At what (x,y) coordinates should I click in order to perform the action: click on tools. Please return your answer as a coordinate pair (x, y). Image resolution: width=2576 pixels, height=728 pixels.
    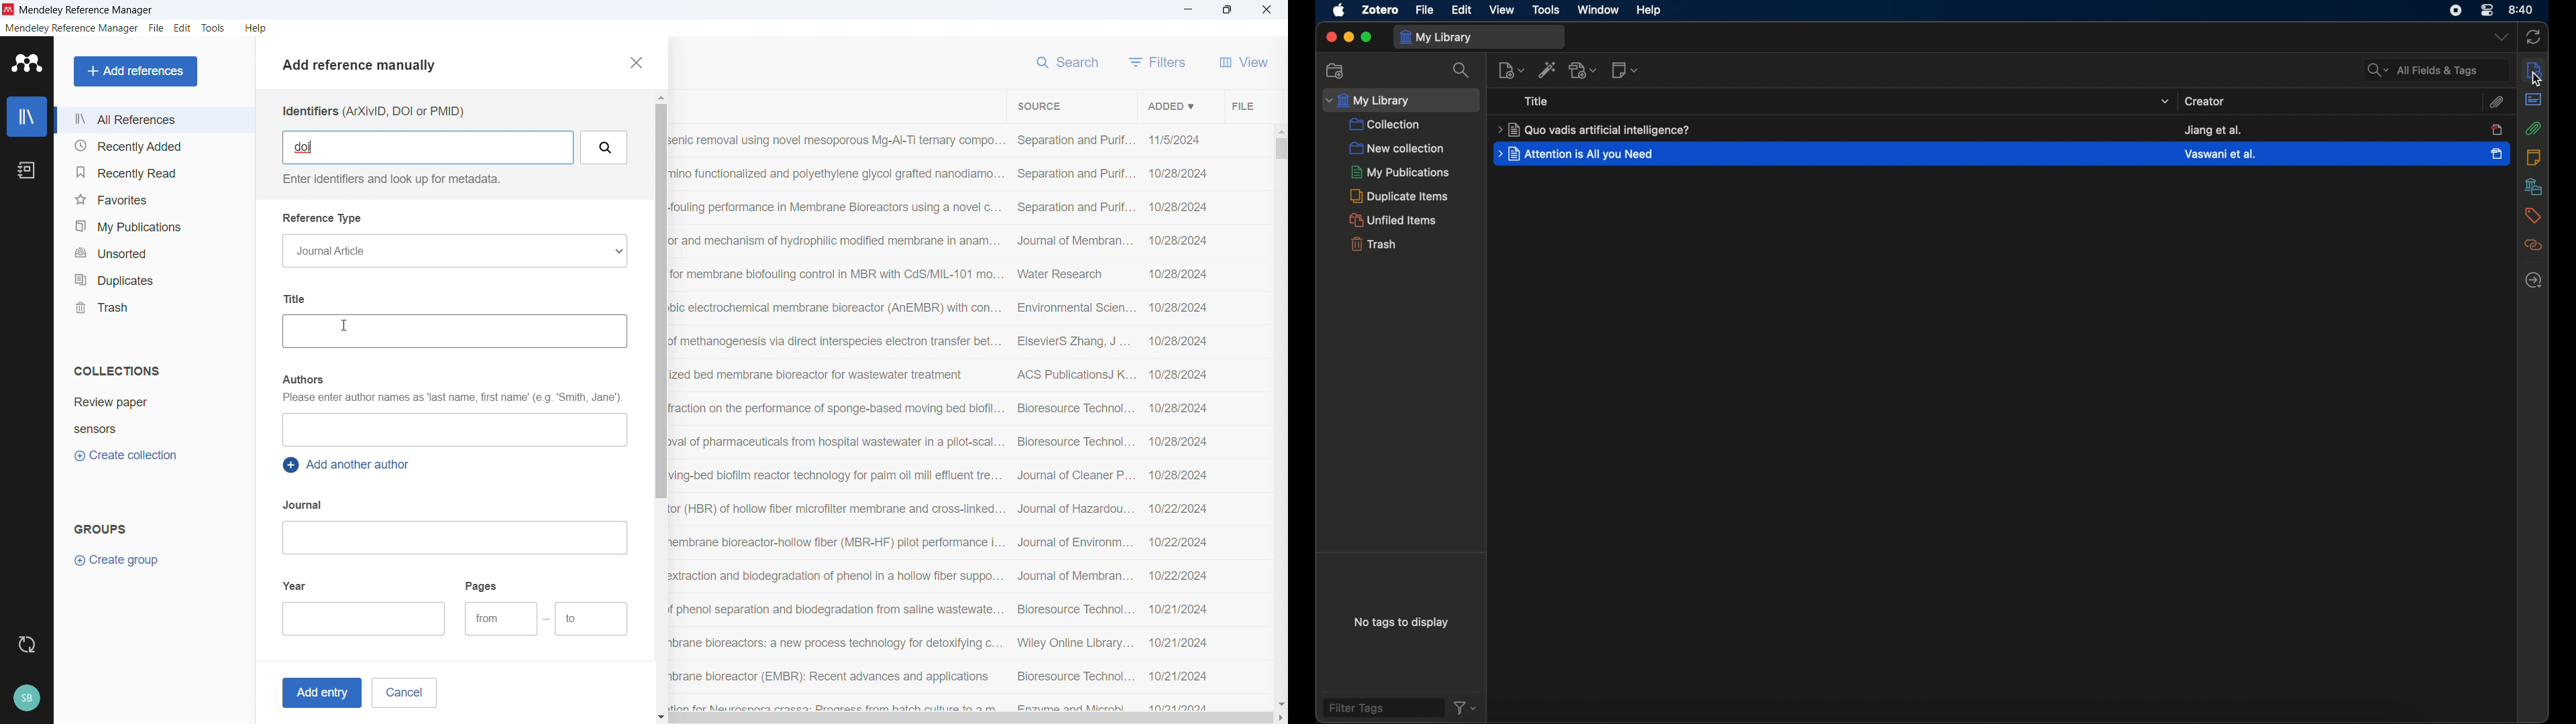
    Looking at the image, I should click on (1546, 9).